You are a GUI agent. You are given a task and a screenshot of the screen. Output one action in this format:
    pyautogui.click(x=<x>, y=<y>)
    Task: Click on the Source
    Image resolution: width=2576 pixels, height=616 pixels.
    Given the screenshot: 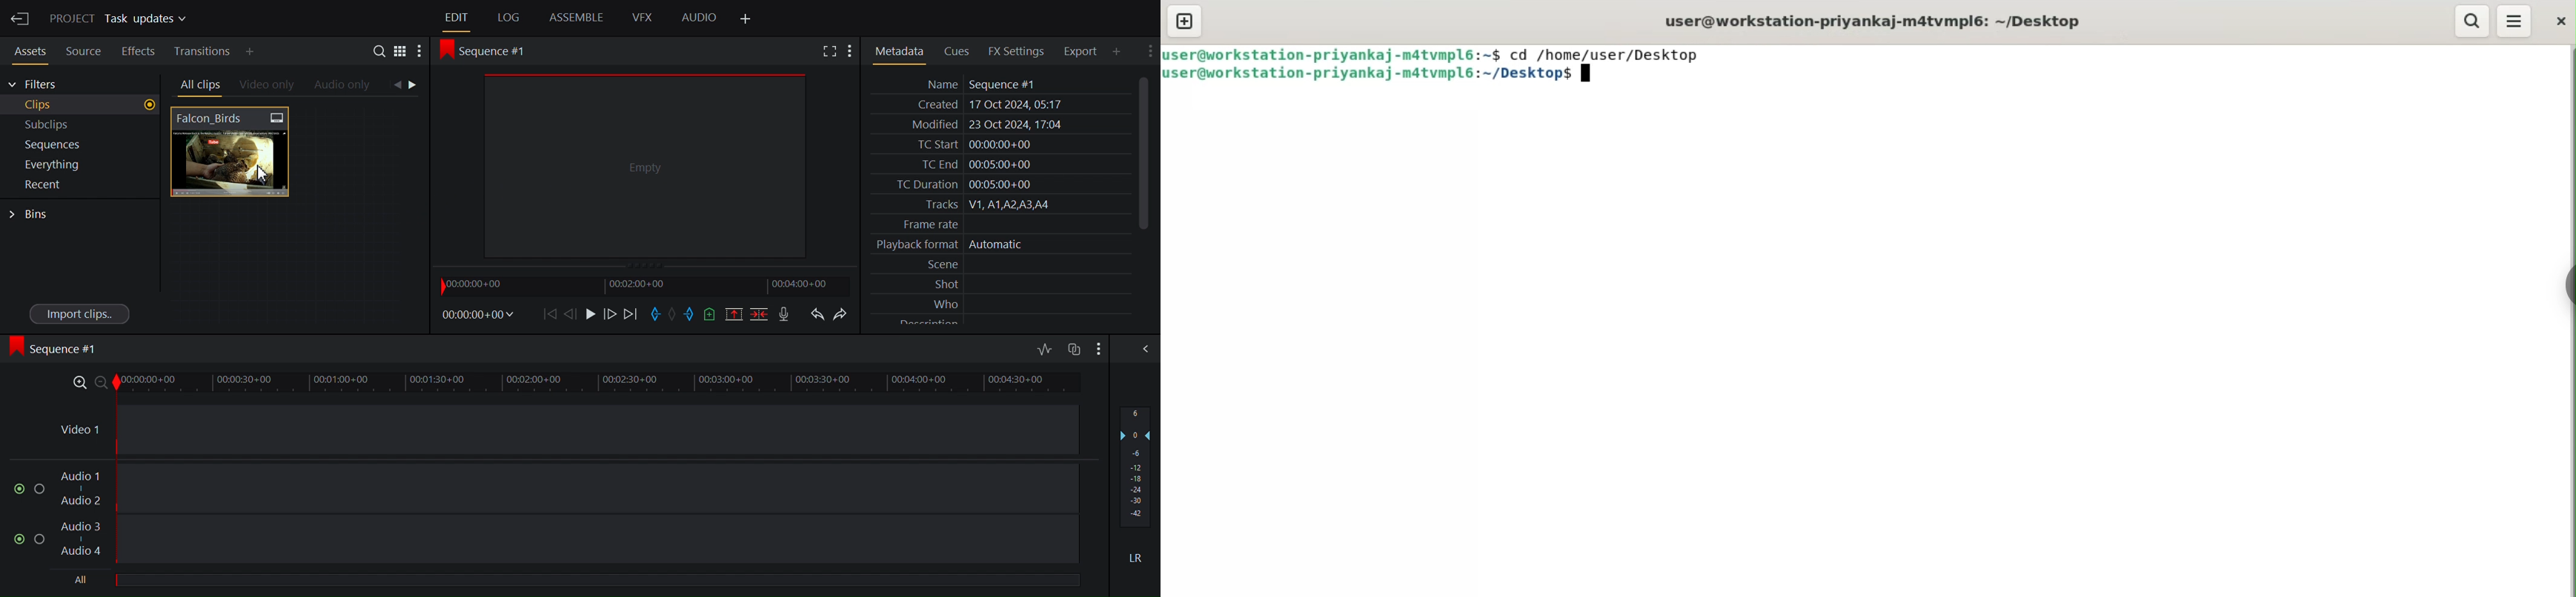 What is the action you would take?
    pyautogui.click(x=84, y=50)
    